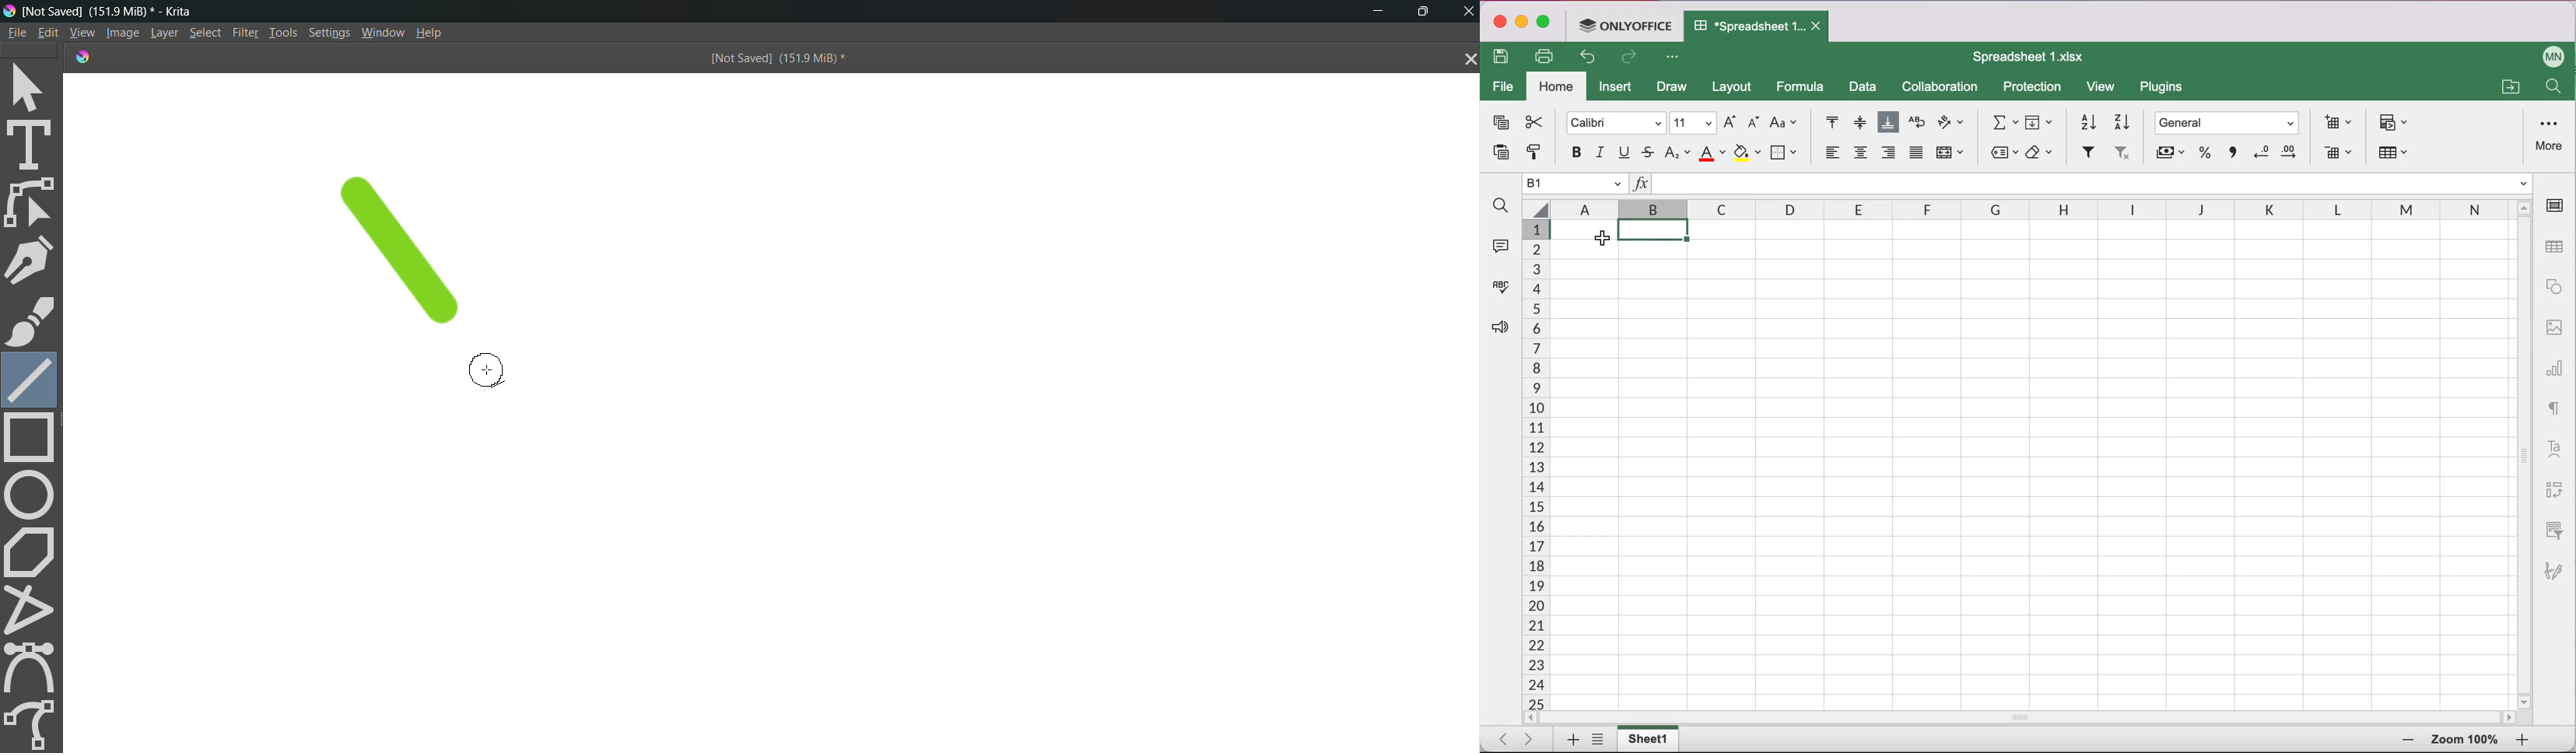  Describe the element at coordinates (2509, 85) in the screenshot. I see `open file location` at that location.